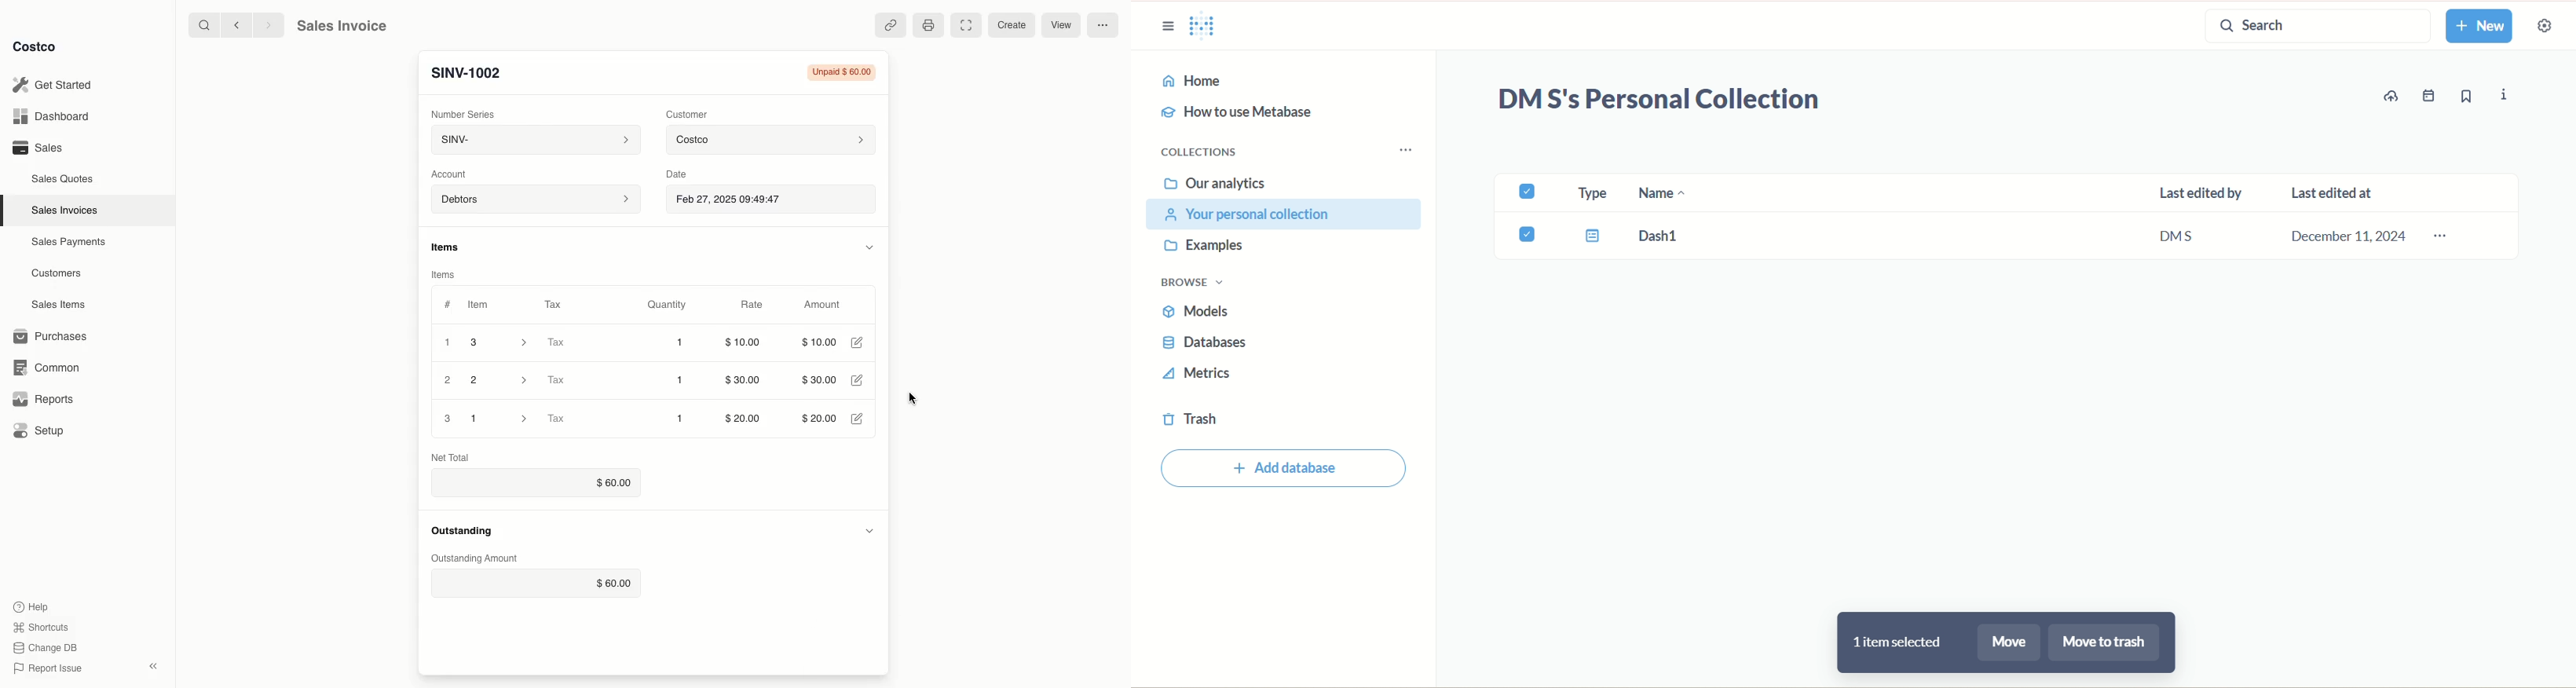 The width and height of the screenshot is (2576, 700). I want to click on forward, so click(266, 24).